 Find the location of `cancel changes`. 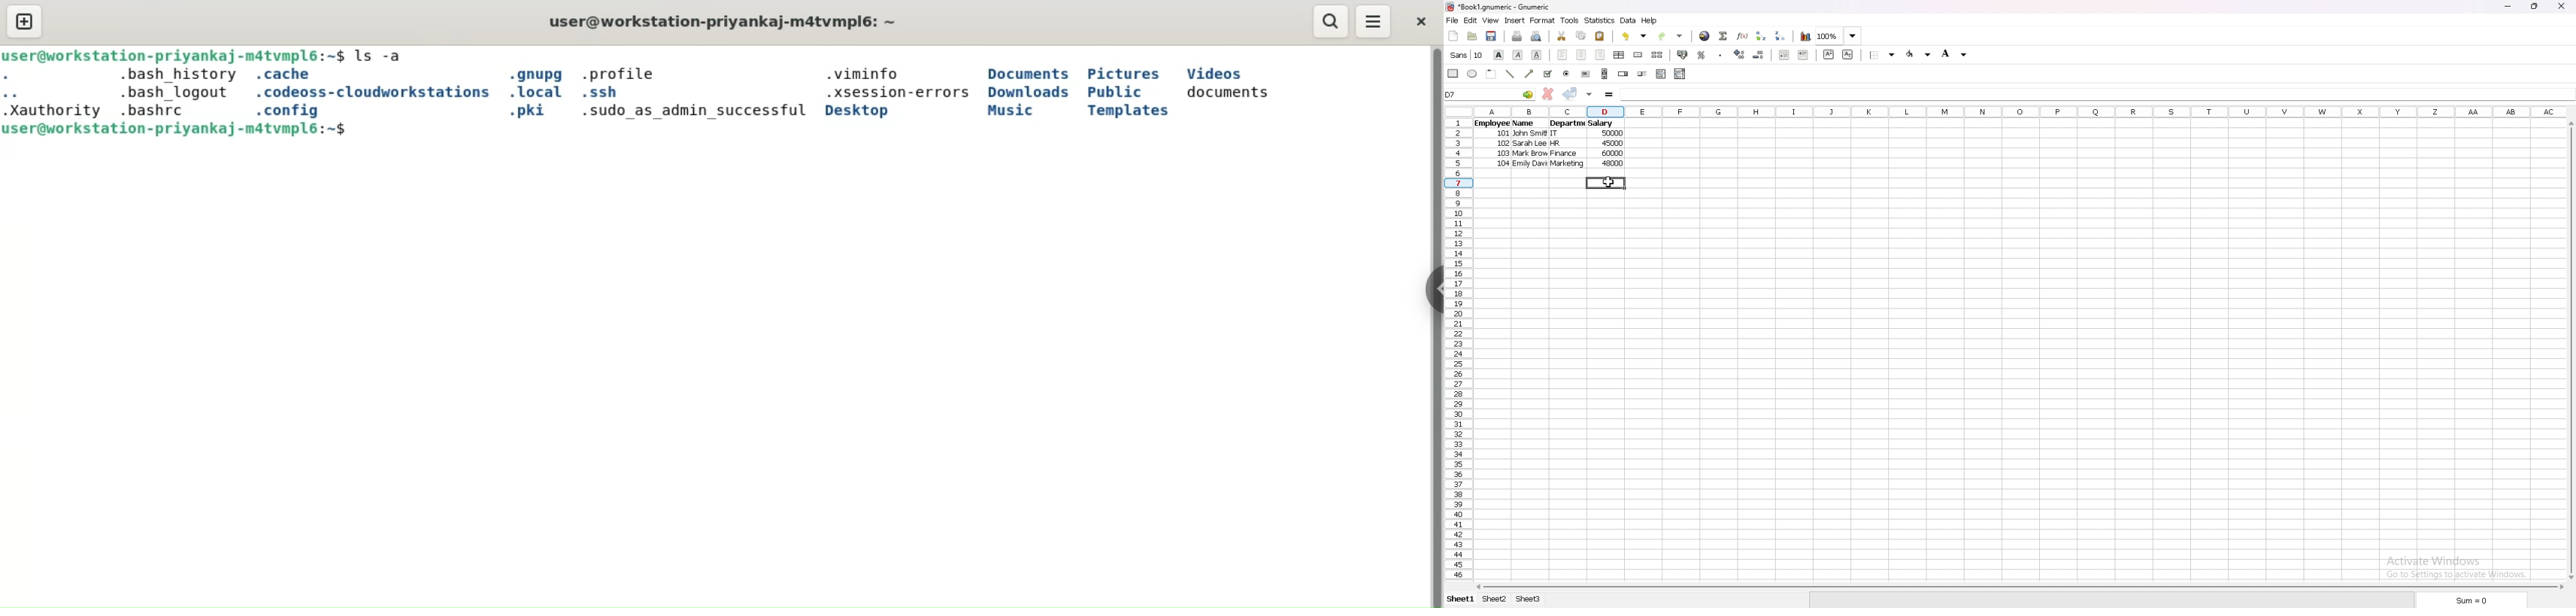

cancel changes is located at coordinates (1547, 94).